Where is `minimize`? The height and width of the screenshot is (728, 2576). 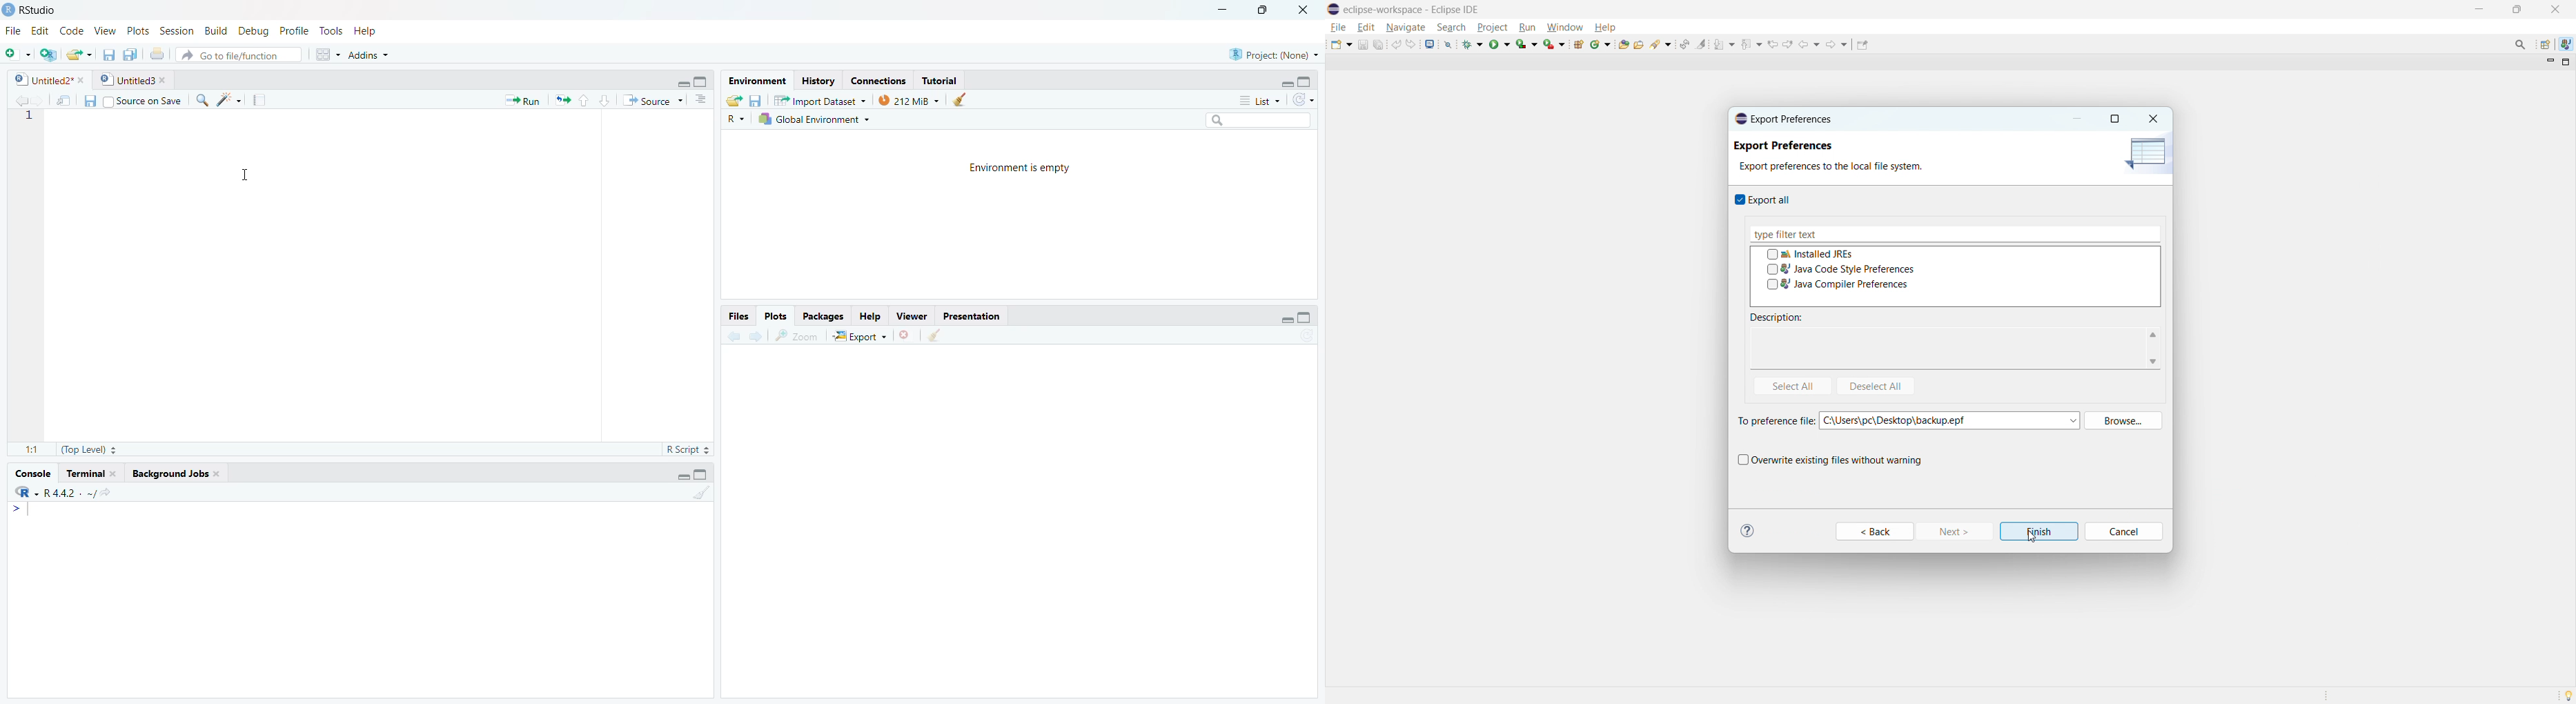 minimize is located at coordinates (676, 84).